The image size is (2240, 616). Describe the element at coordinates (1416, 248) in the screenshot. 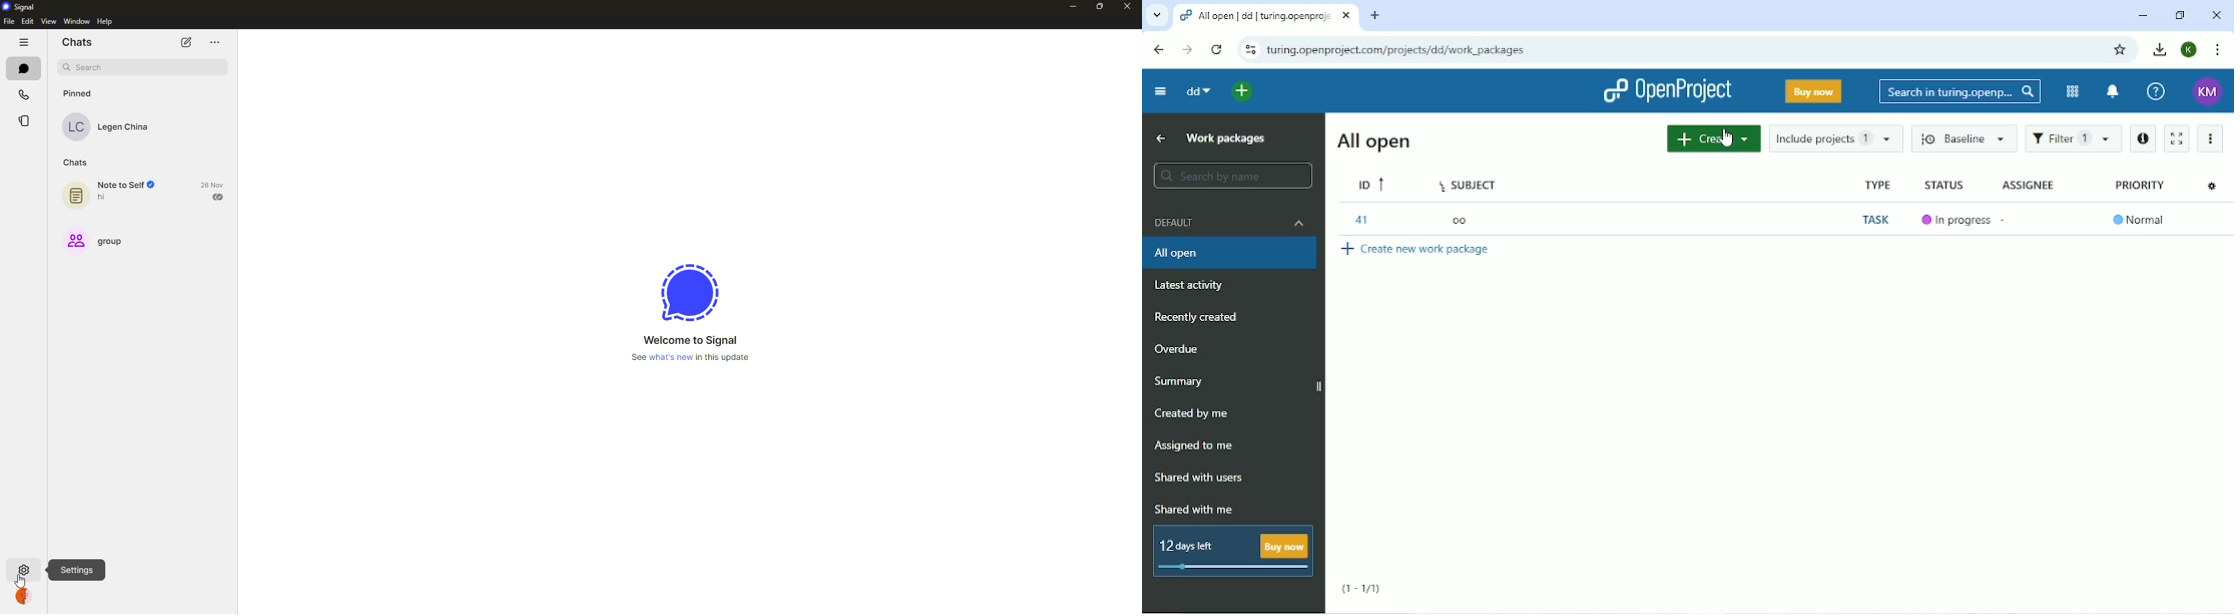

I see `Create new work package` at that location.